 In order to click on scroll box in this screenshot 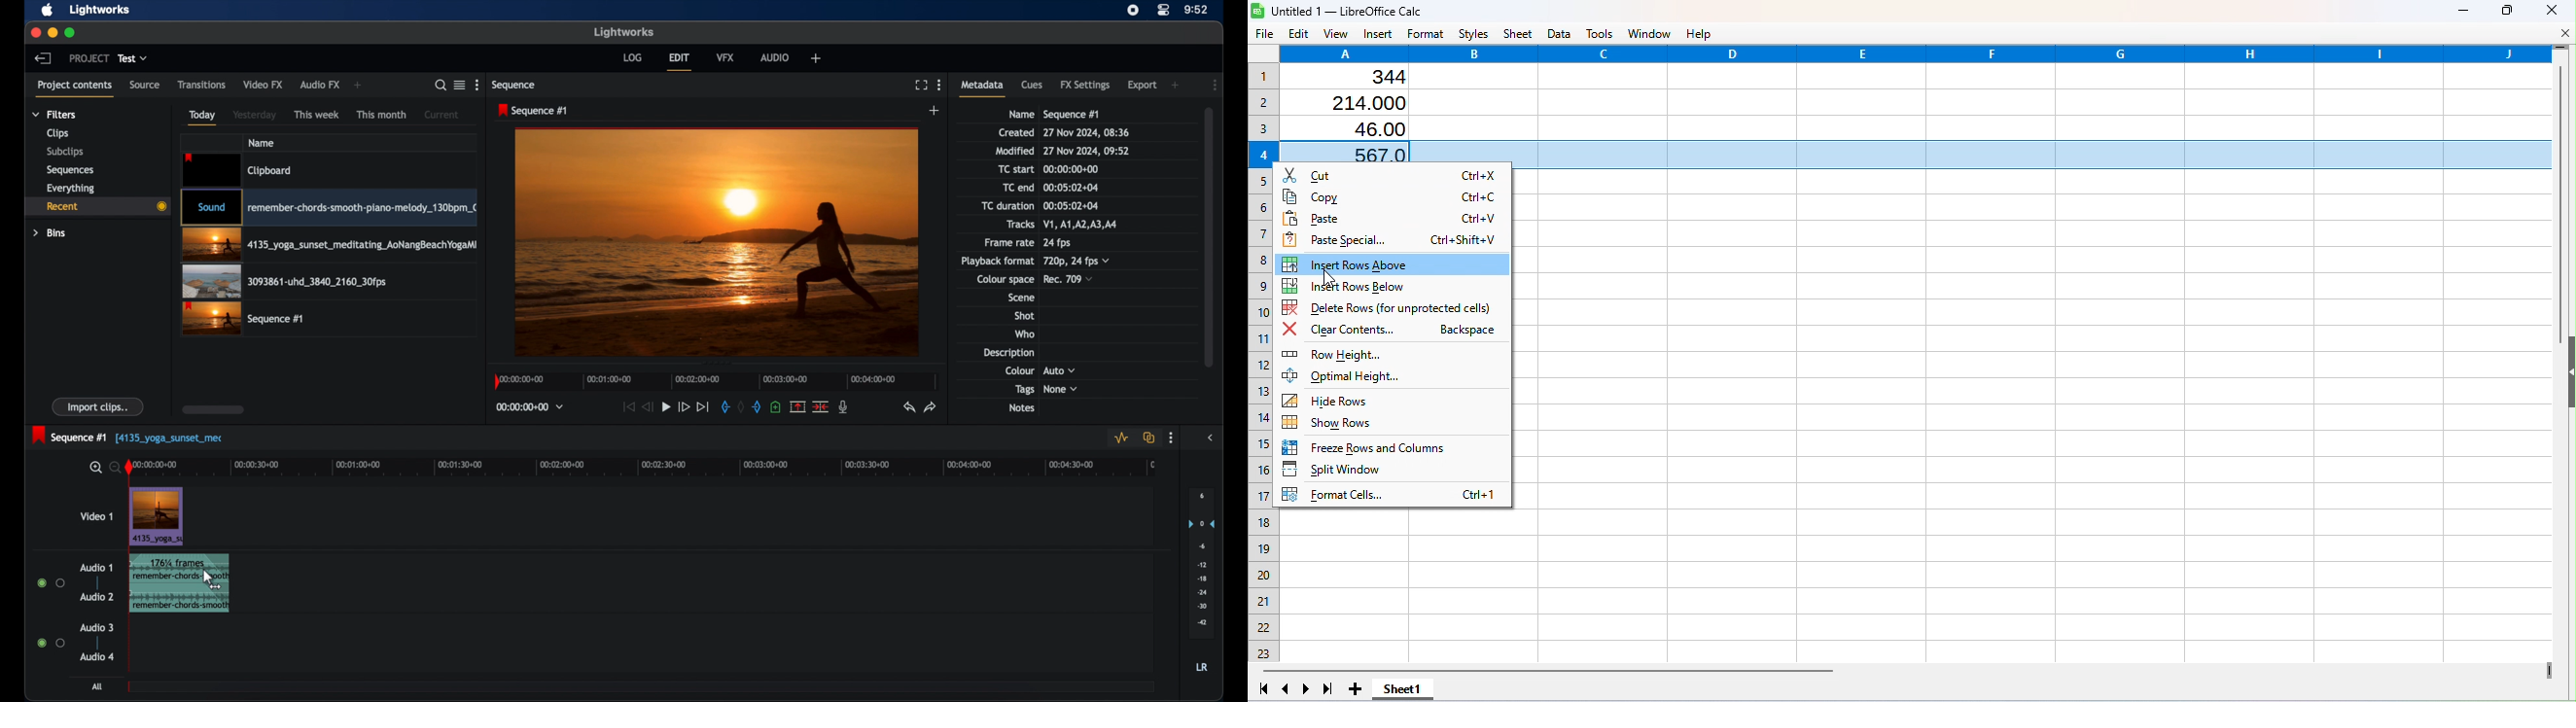, I will do `click(214, 410)`.